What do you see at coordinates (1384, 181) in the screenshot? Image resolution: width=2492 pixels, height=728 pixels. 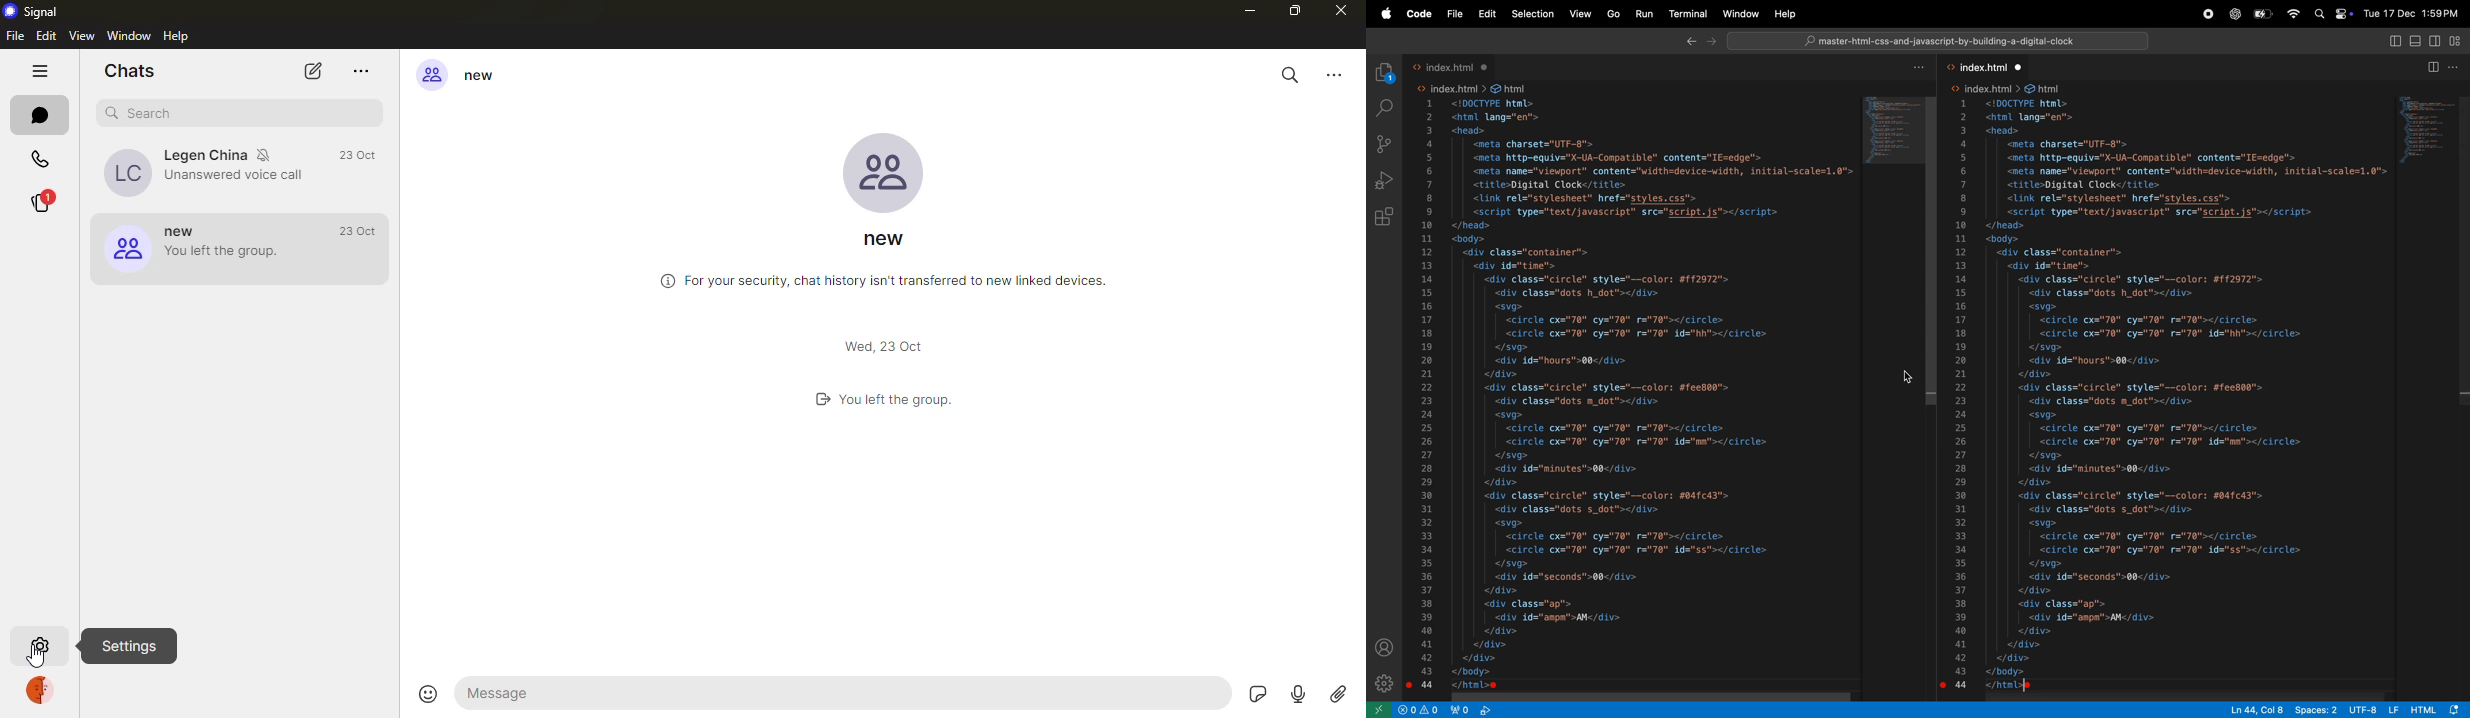 I see `run debug` at bounding box center [1384, 181].